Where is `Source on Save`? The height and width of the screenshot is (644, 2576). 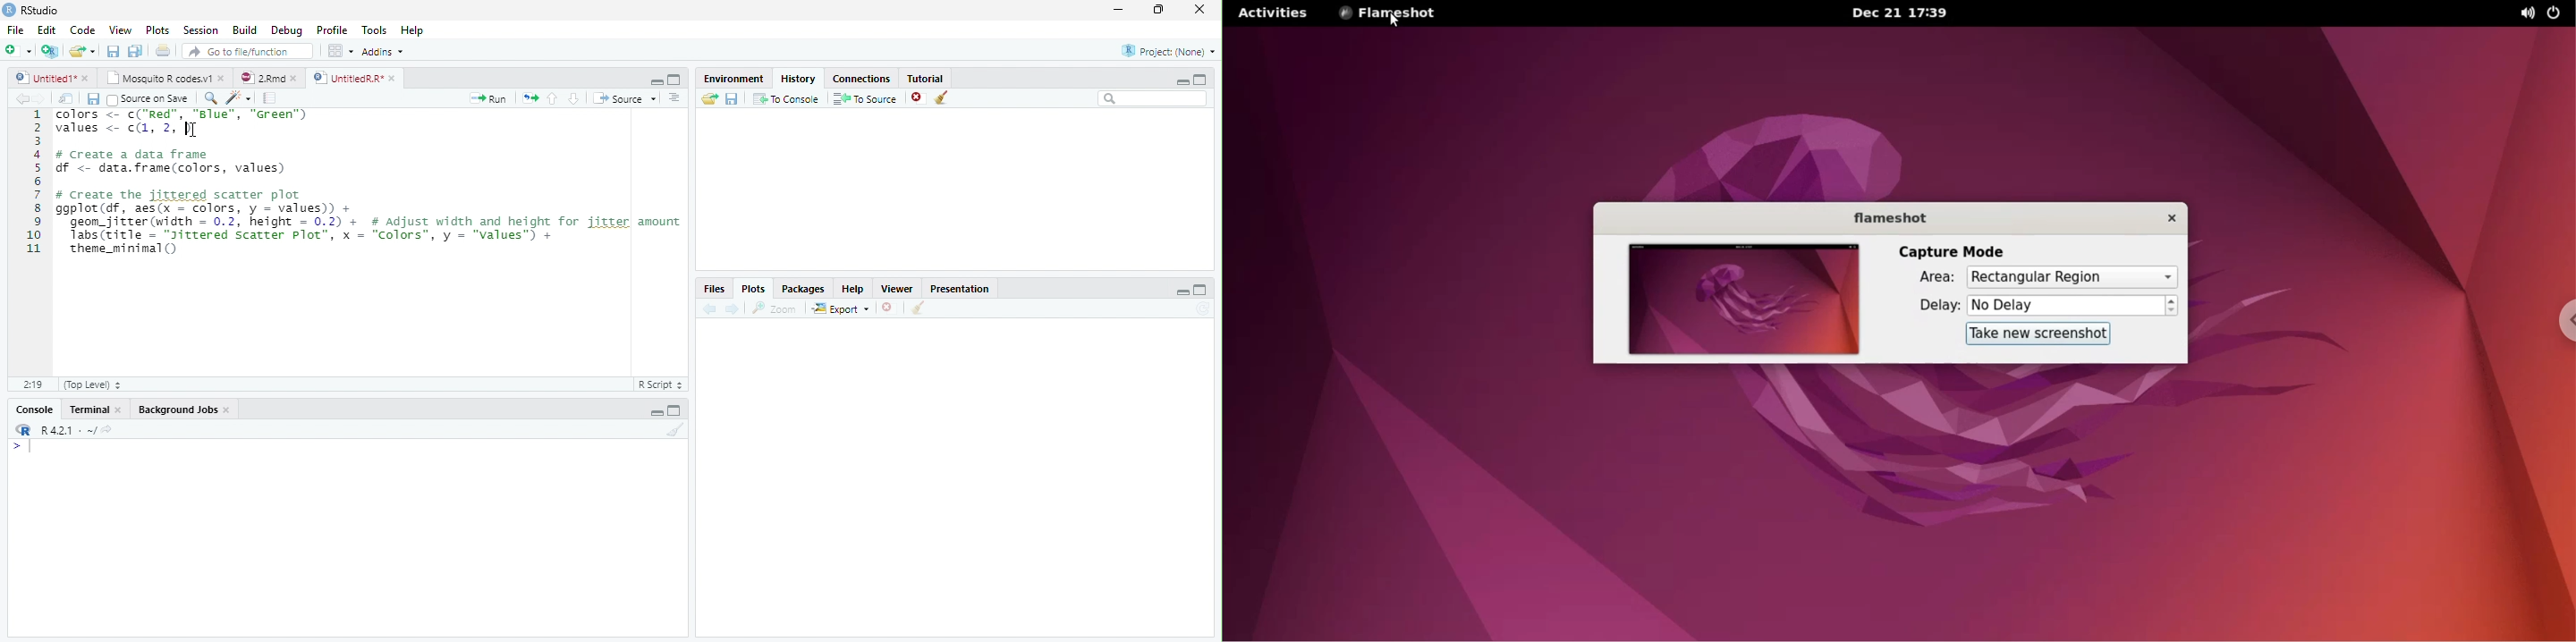 Source on Save is located at coordinates (149, 99).